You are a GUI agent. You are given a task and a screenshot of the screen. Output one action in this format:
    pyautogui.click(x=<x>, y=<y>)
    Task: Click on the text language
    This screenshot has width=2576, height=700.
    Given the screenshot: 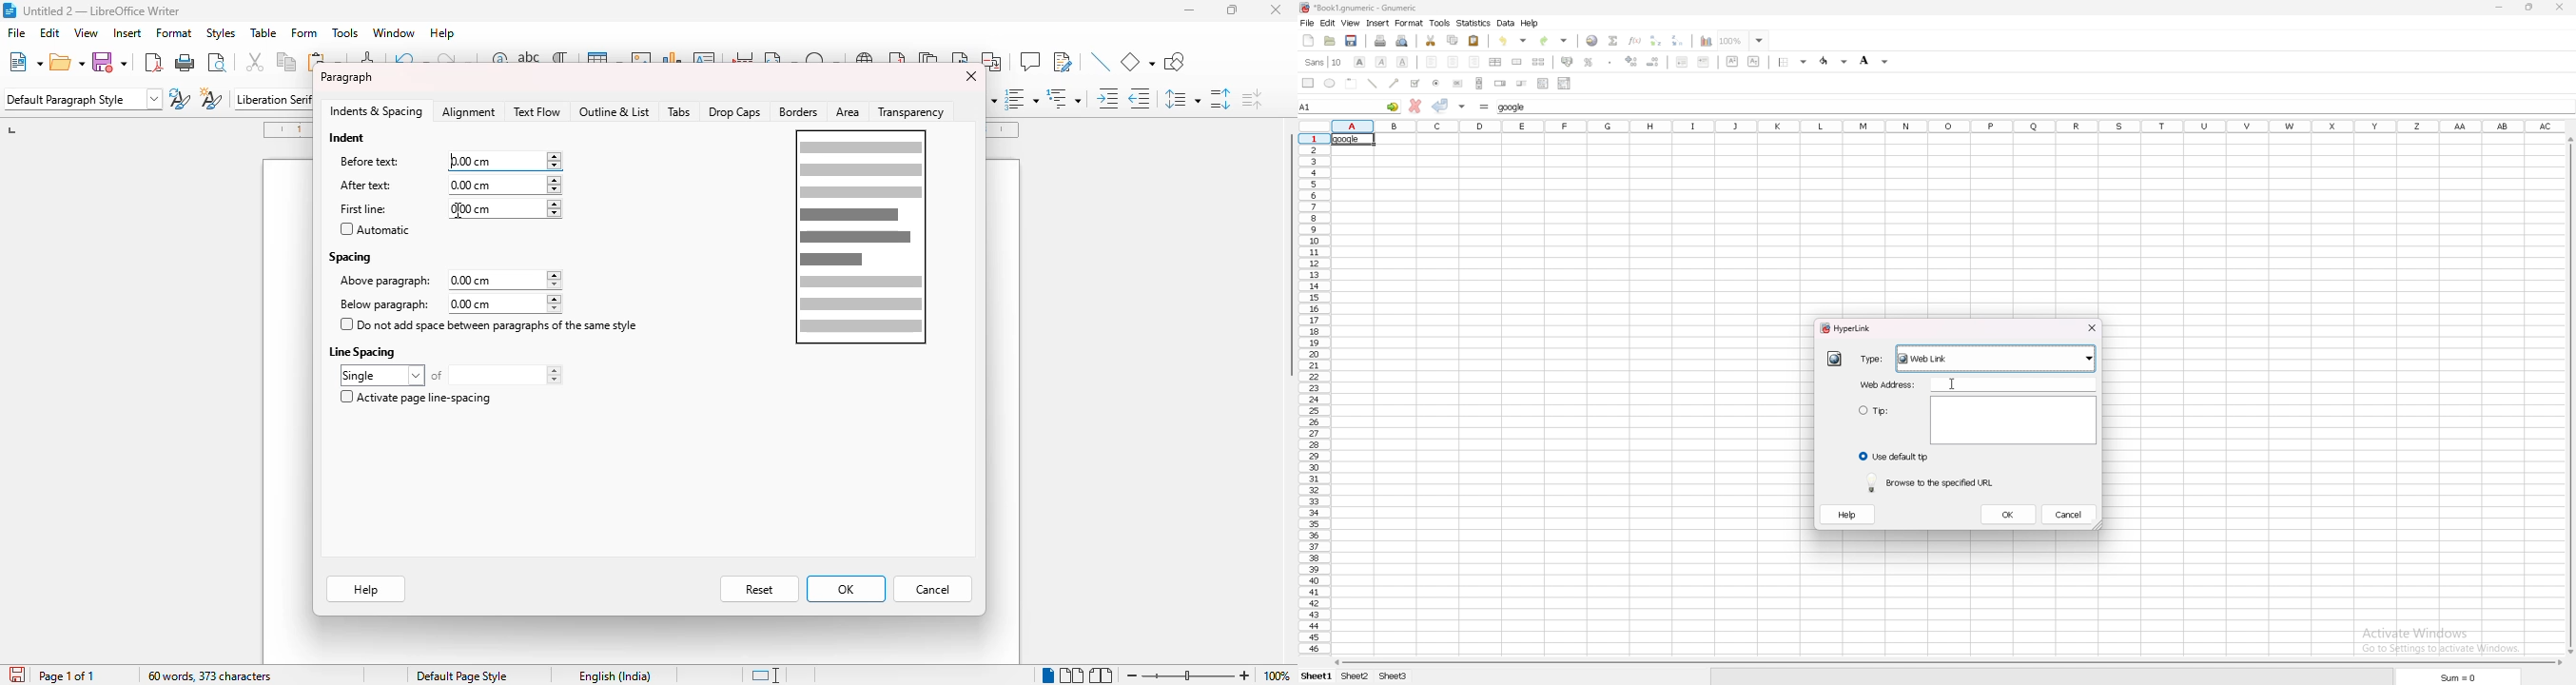 What is the action you would take?
    pyautogui.click(x=616, y=675)
    